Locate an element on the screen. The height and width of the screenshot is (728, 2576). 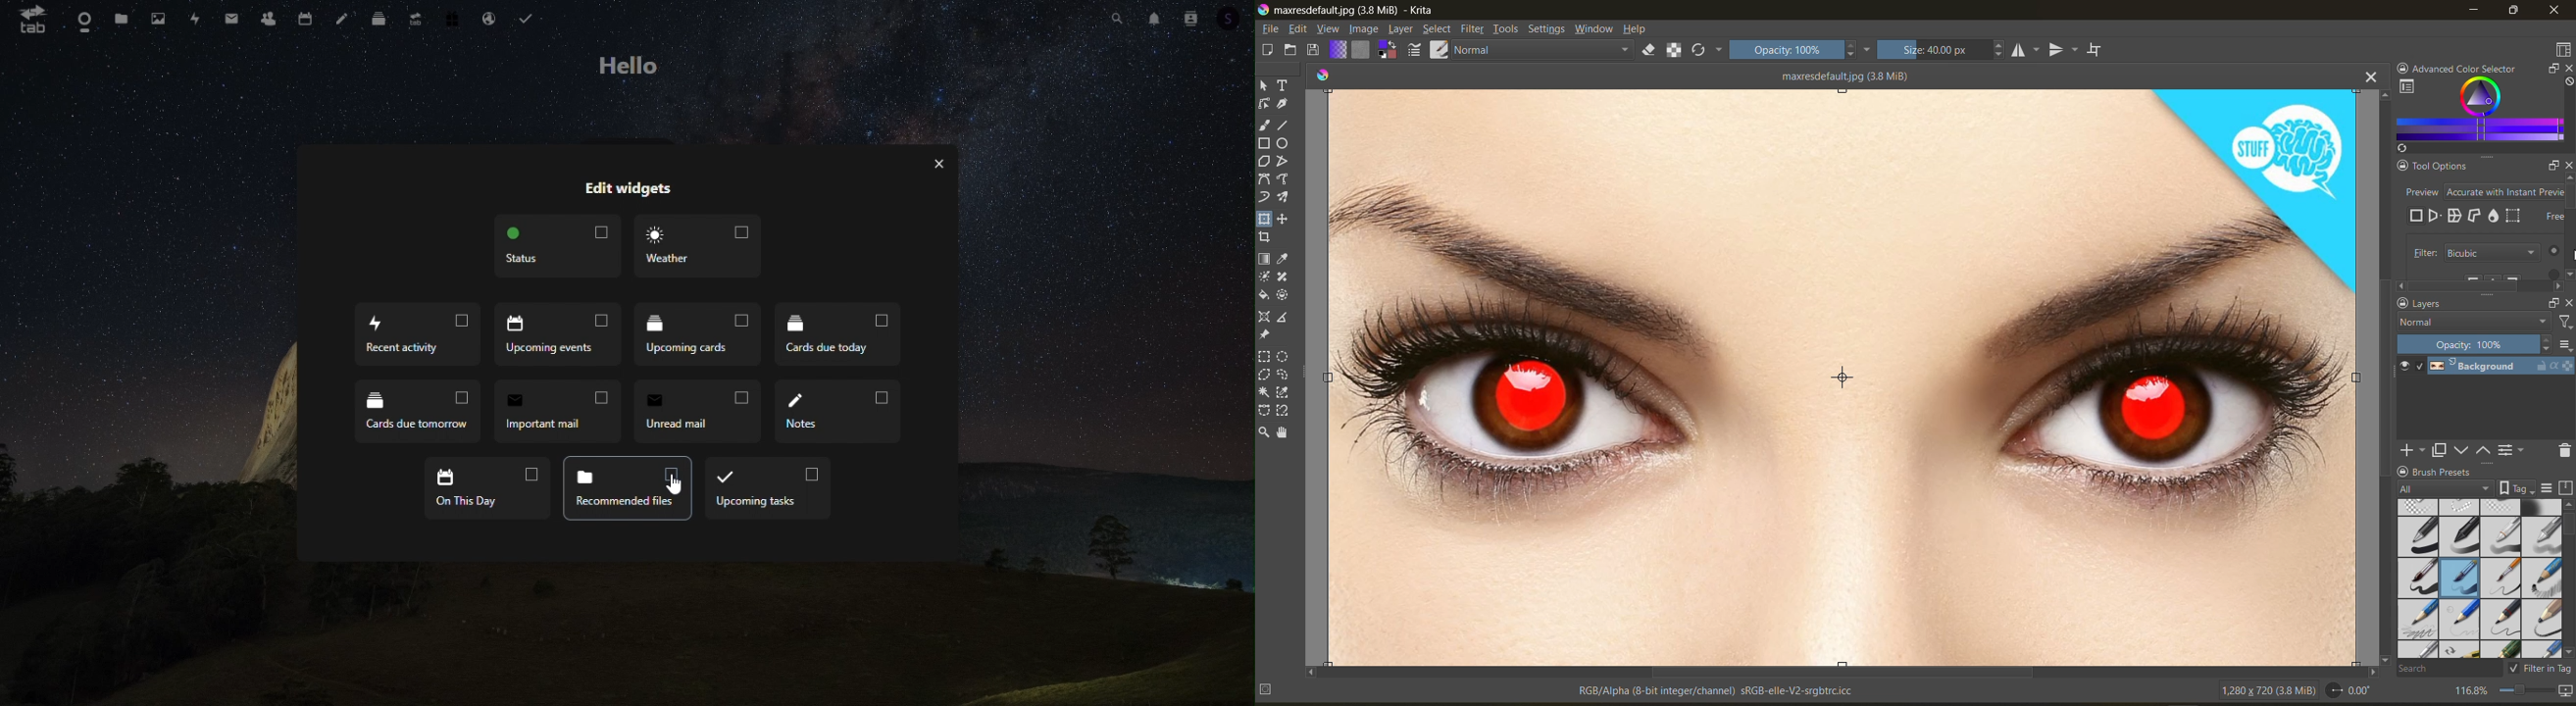
opacity is located at coordinates (2476, 344).